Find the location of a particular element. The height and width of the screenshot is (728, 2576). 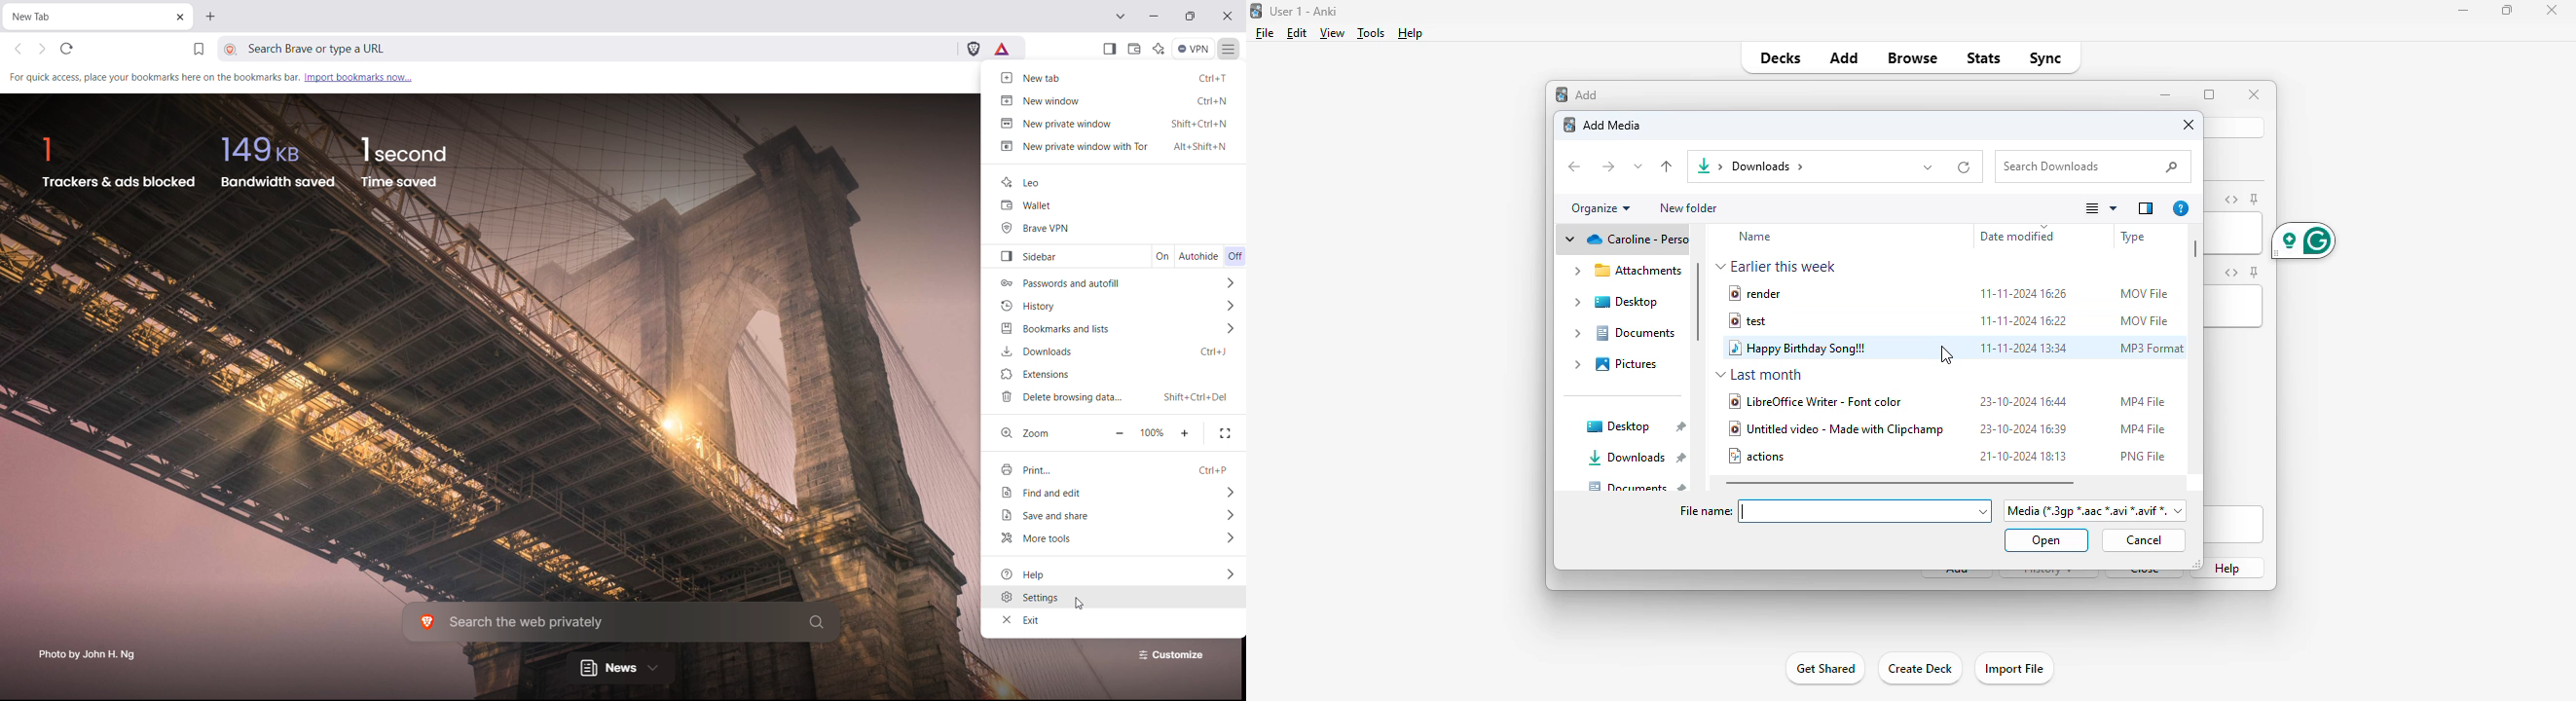

close is located at coordinates (2190, 126).